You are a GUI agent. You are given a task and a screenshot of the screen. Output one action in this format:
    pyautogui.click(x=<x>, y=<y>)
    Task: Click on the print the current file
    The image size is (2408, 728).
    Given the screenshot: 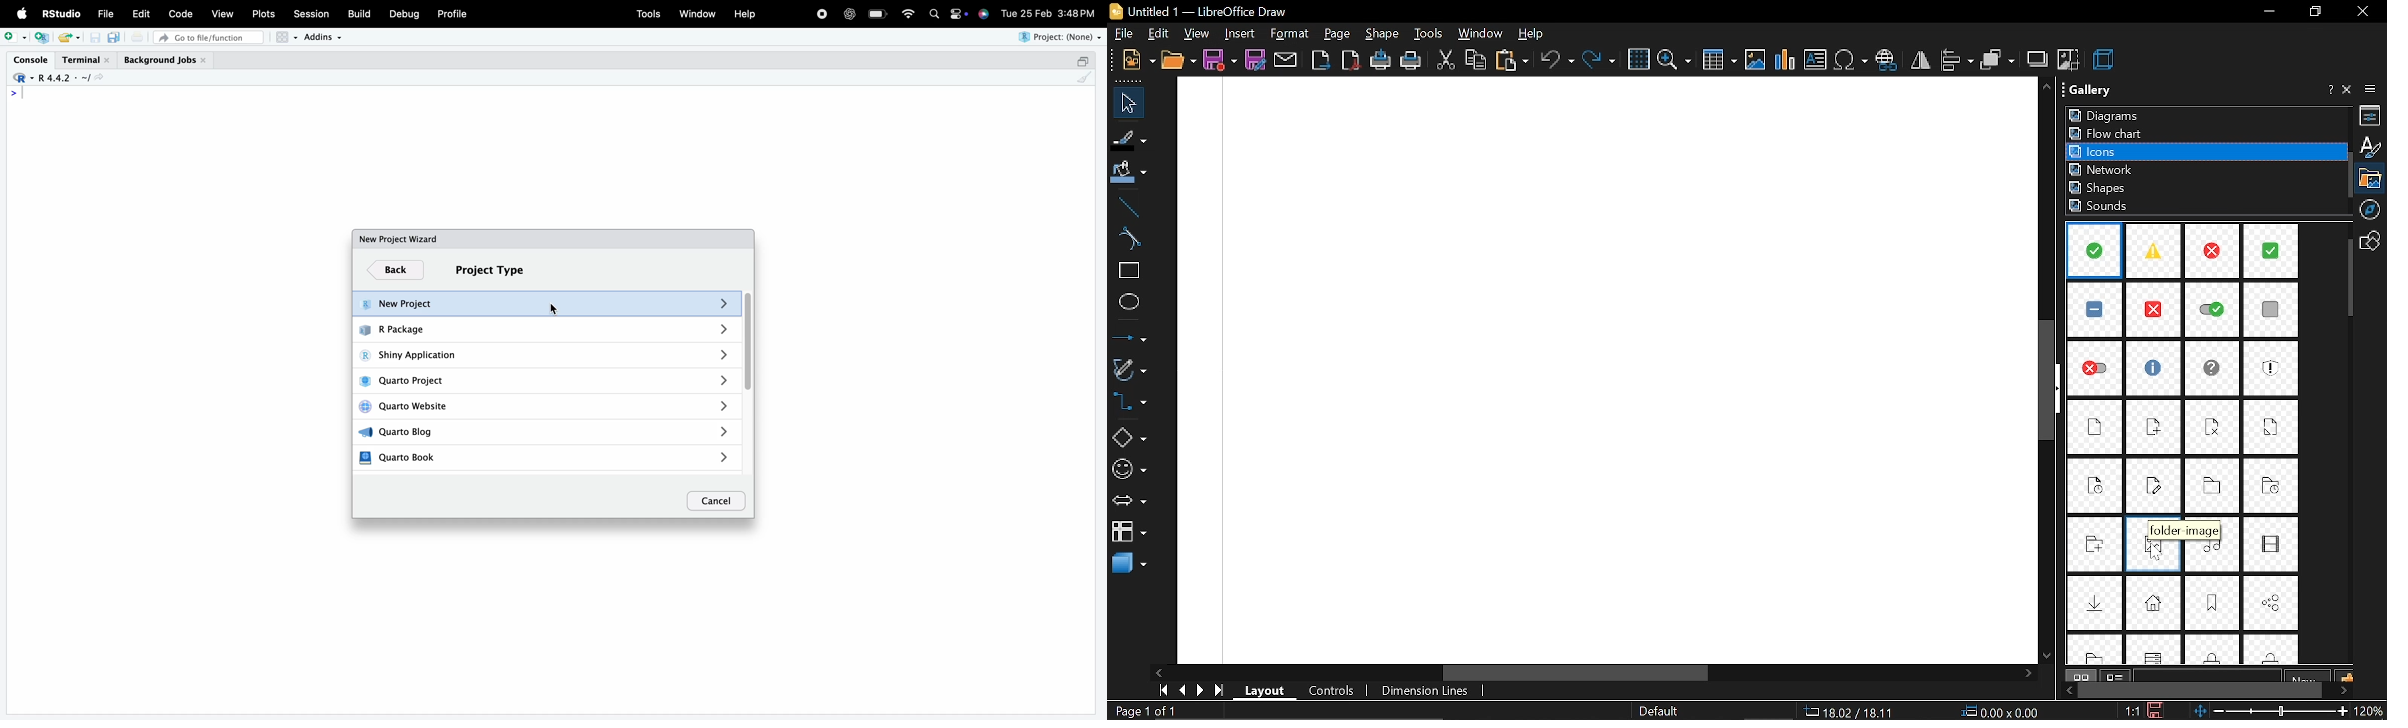 What is the action you would take?
    pyautogui.click(x=137, y=37)
    